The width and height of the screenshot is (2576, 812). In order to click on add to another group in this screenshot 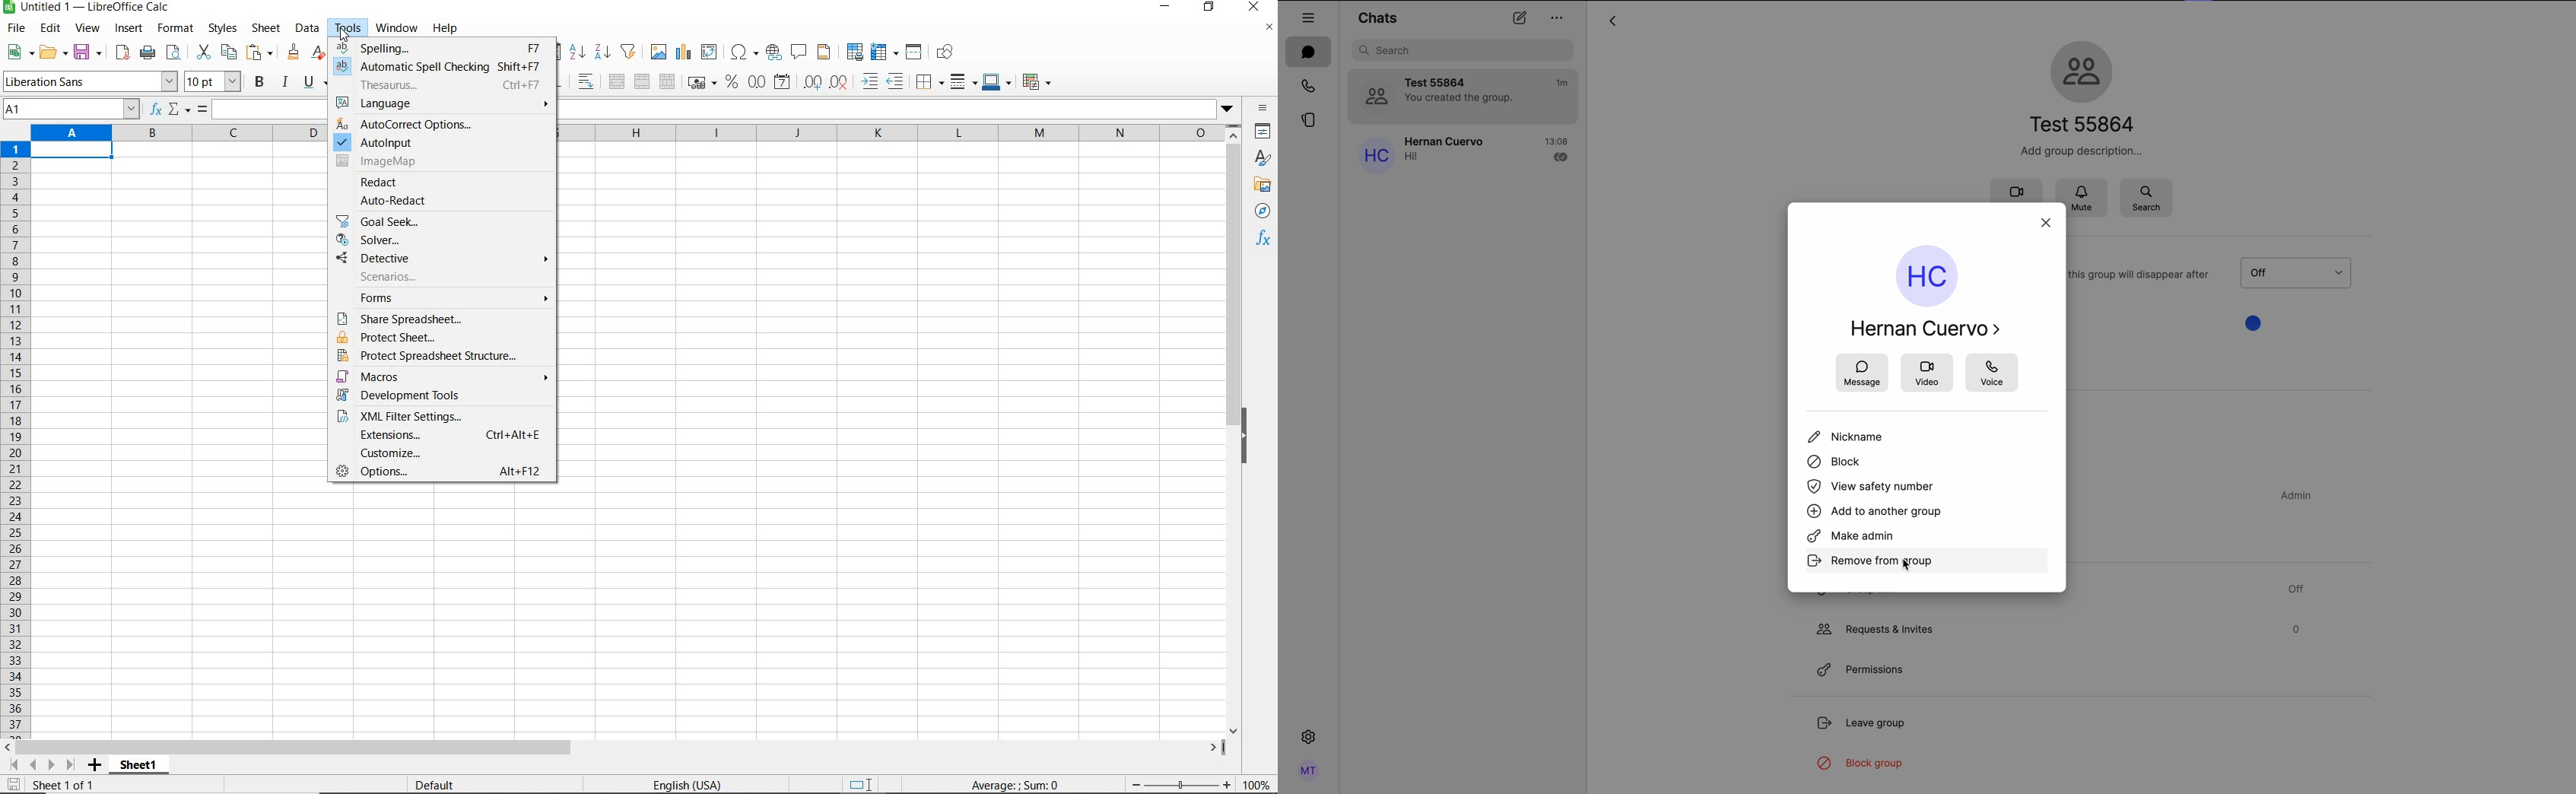, I will do `click(1877, 513)`.